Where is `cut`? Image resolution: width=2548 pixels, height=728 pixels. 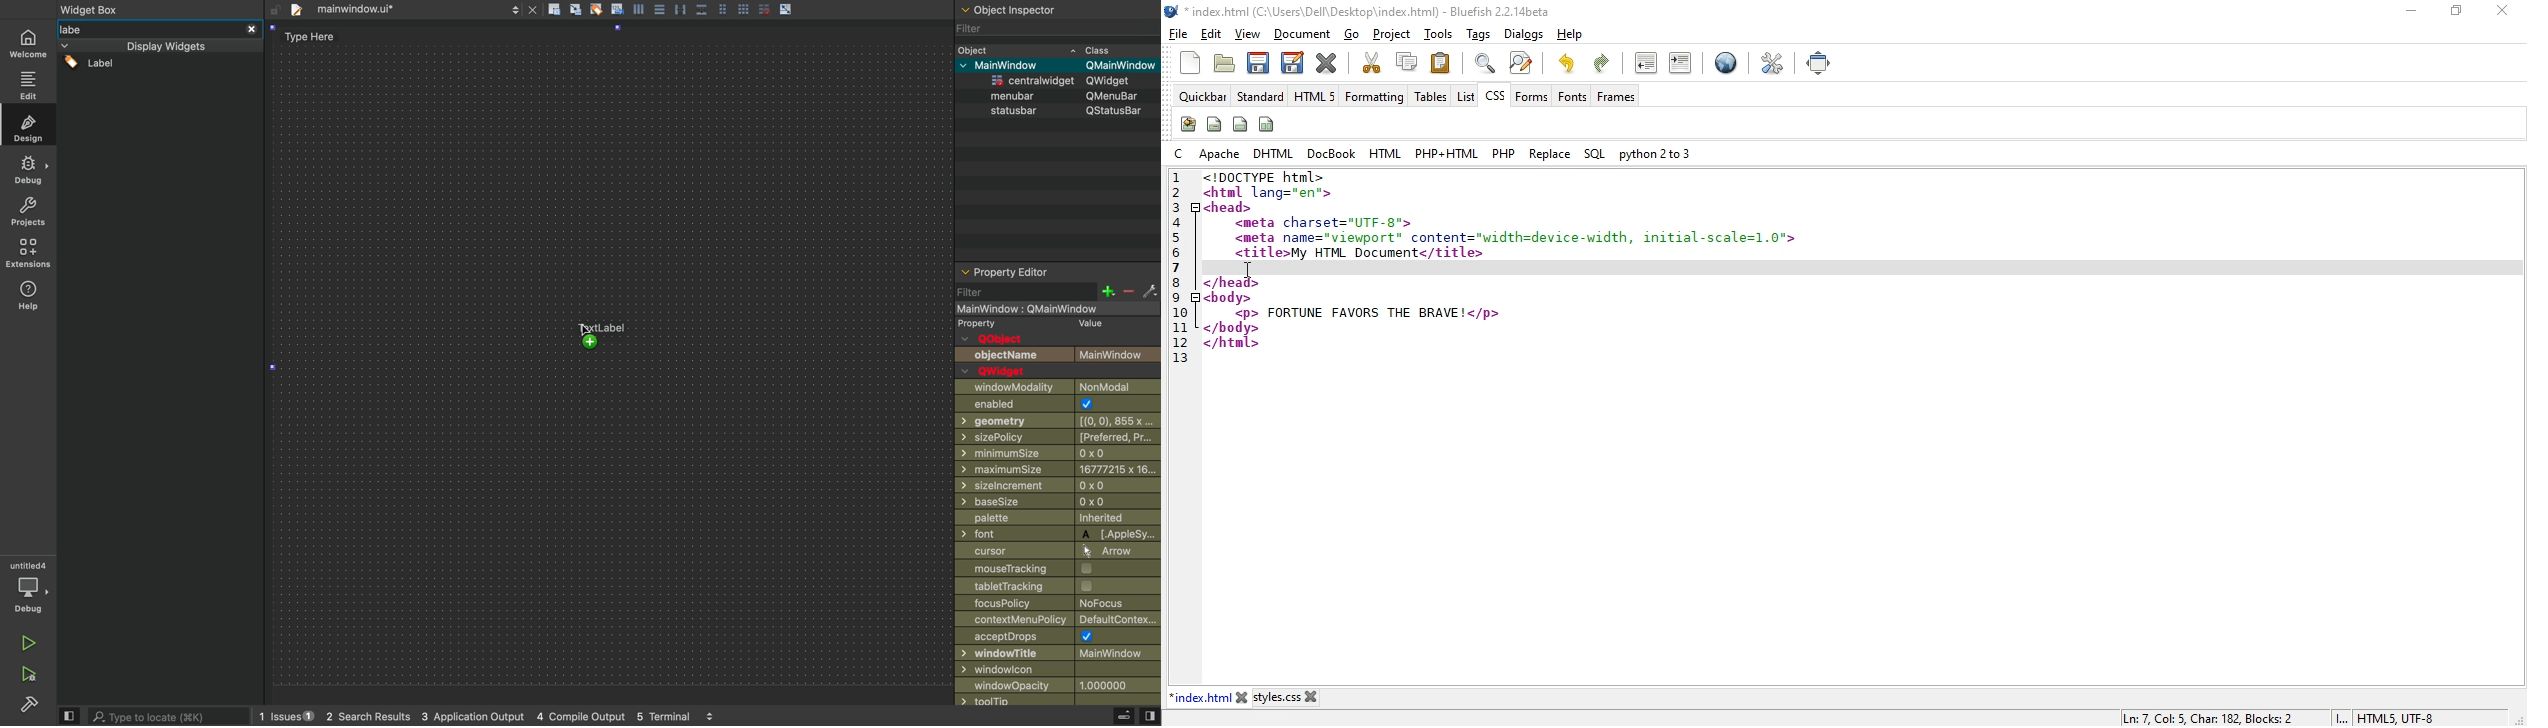
cut is located at coordinates (1372, 62).